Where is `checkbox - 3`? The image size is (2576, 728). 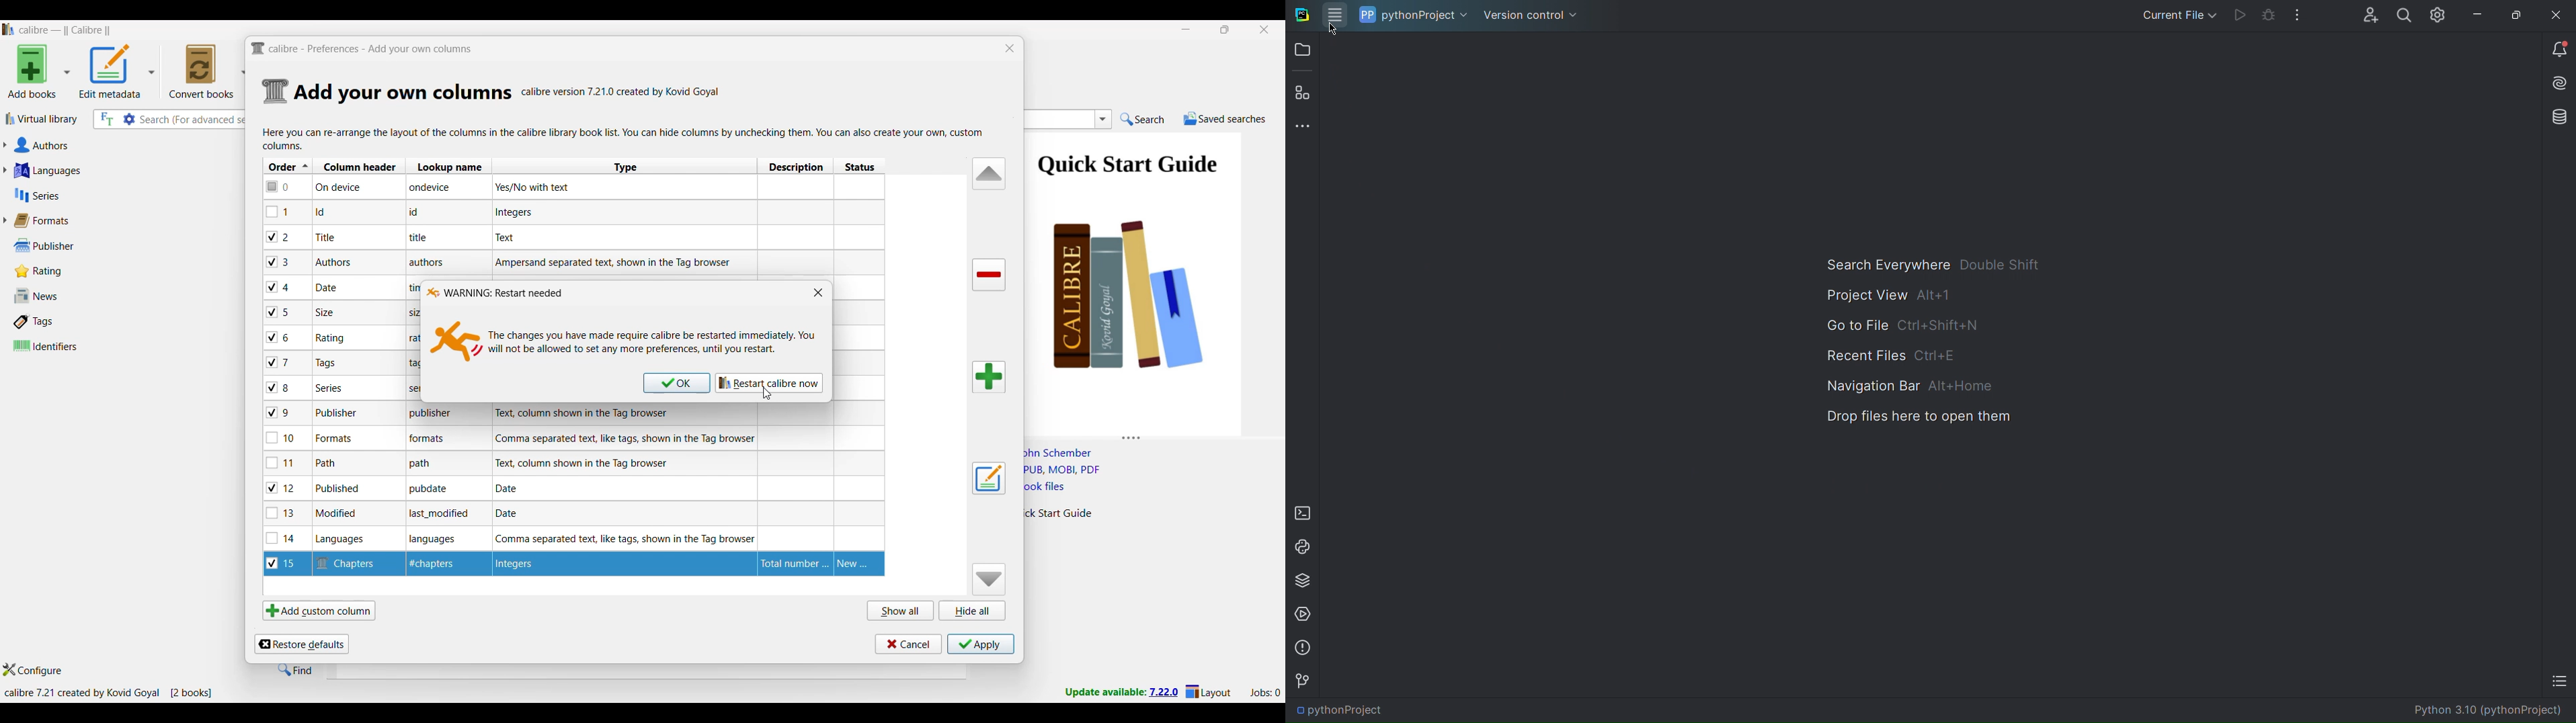 checkbox - 3 is located at coordinates (279, 262).